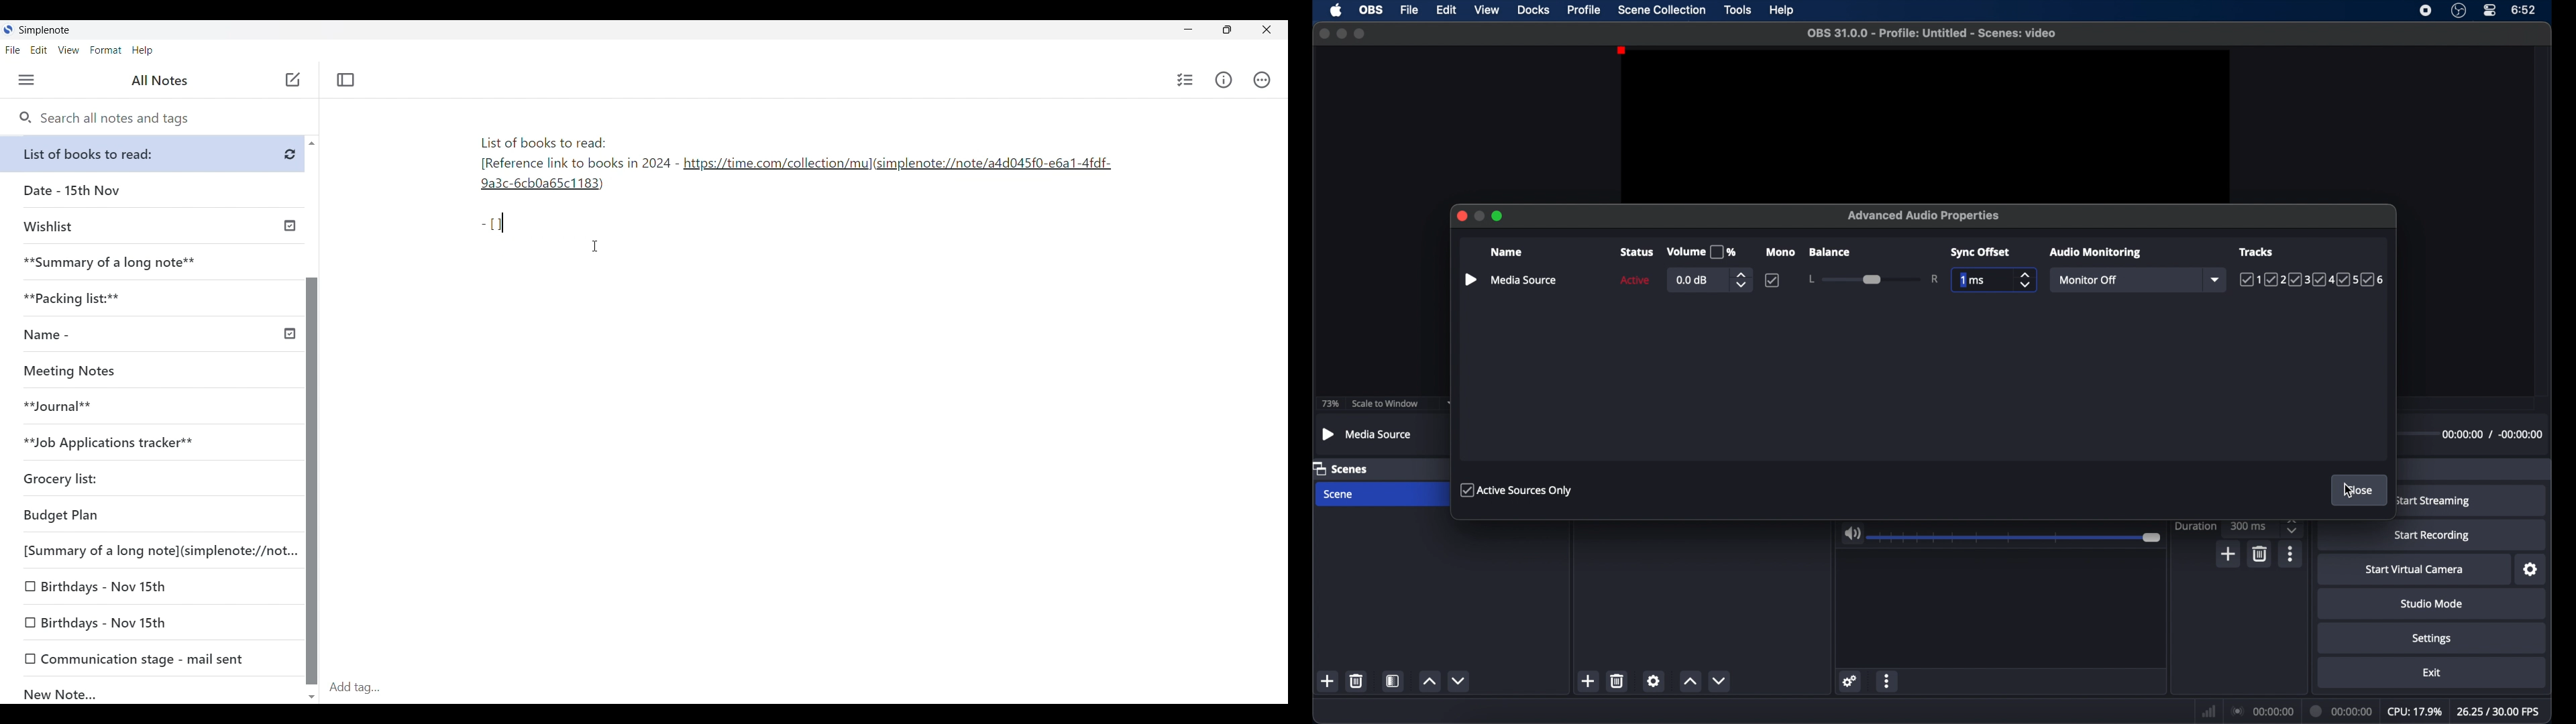 The height and width of the screenshot is (728, 2576). Describe the element at coordinates (13, 50) in the screenshot. I see `File` at that location.